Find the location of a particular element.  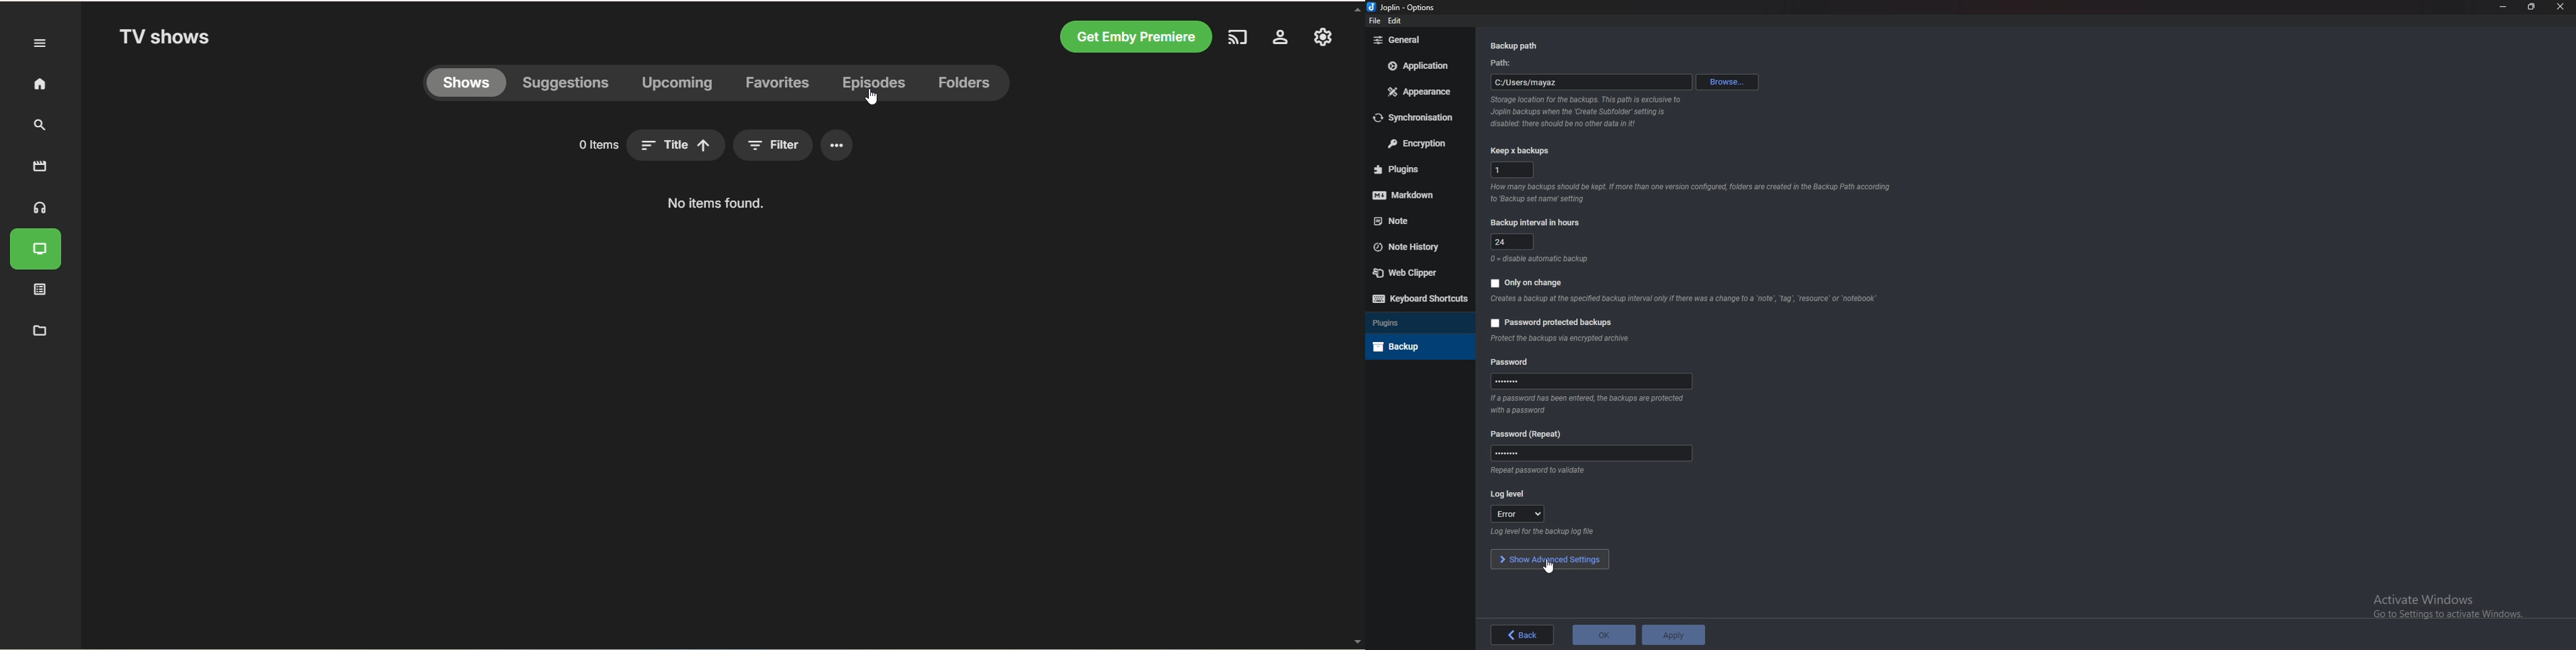

file is located at coordinates (1375, 21).